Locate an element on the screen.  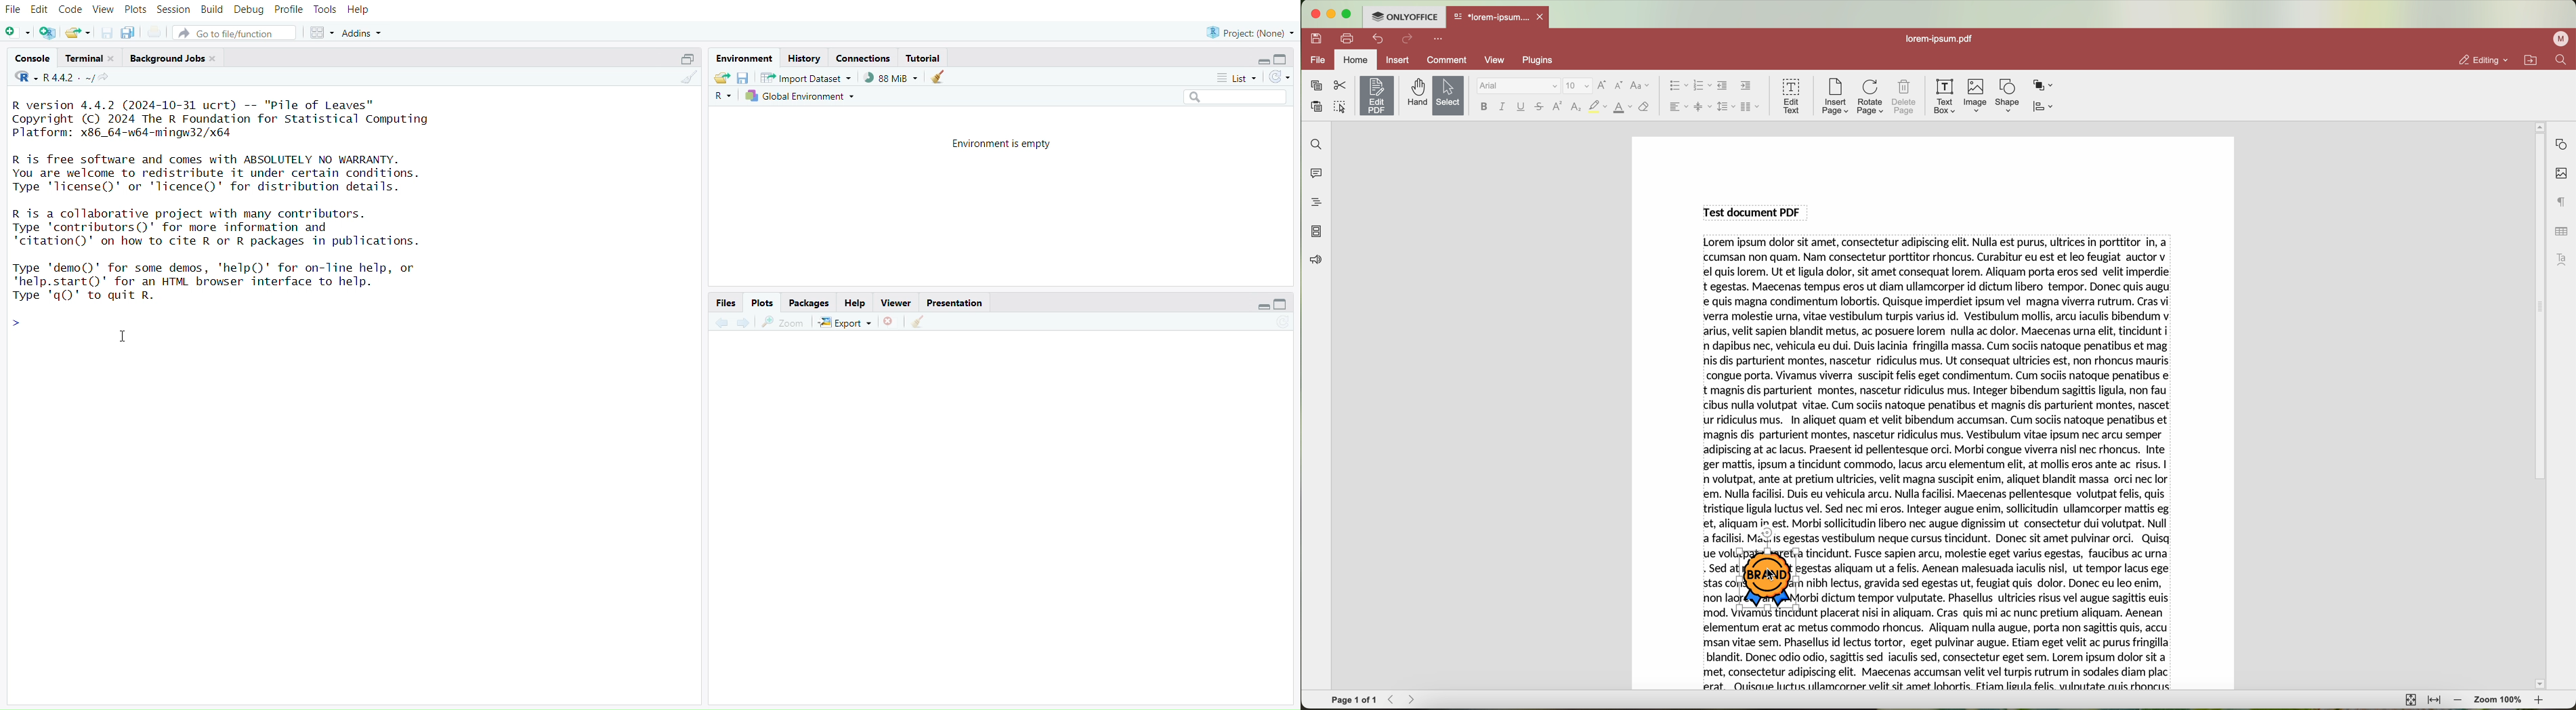
page 1 of 1 is located at coordinates (1354, 700).